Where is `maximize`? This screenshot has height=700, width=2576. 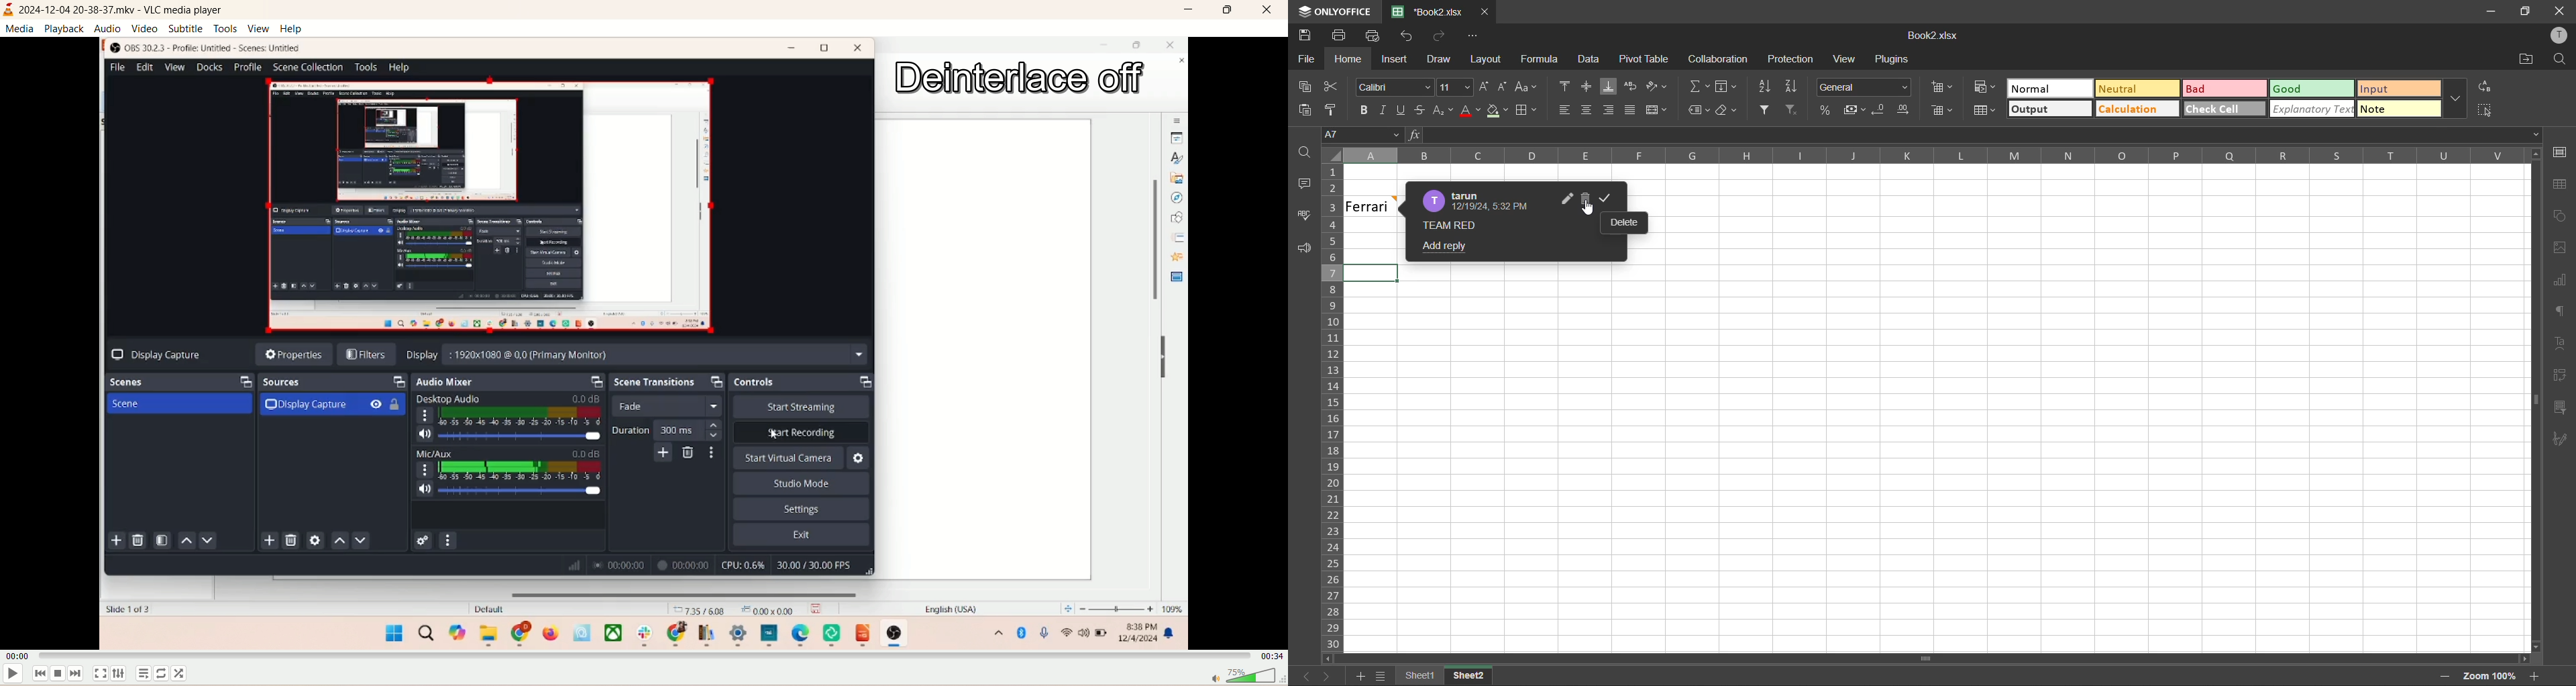 maximize is located at coordinates (2524, 11).